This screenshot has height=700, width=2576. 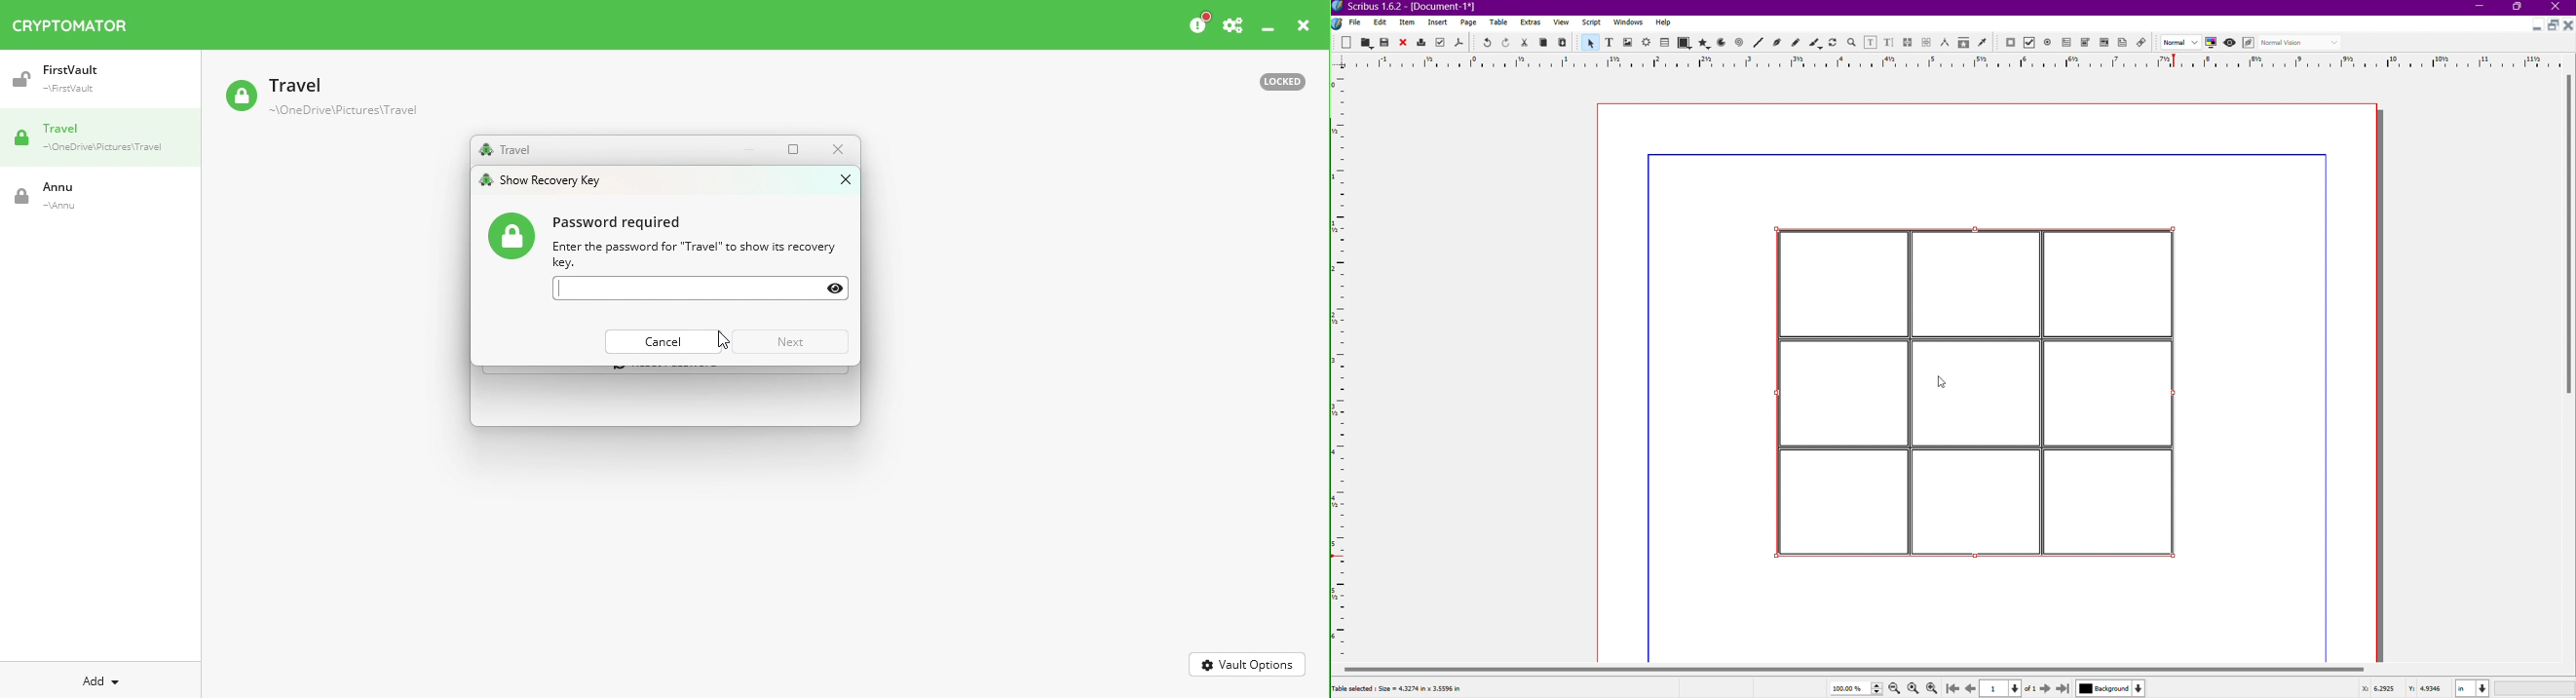 I want to click on Image Frame, so click(x=1628, y=42).